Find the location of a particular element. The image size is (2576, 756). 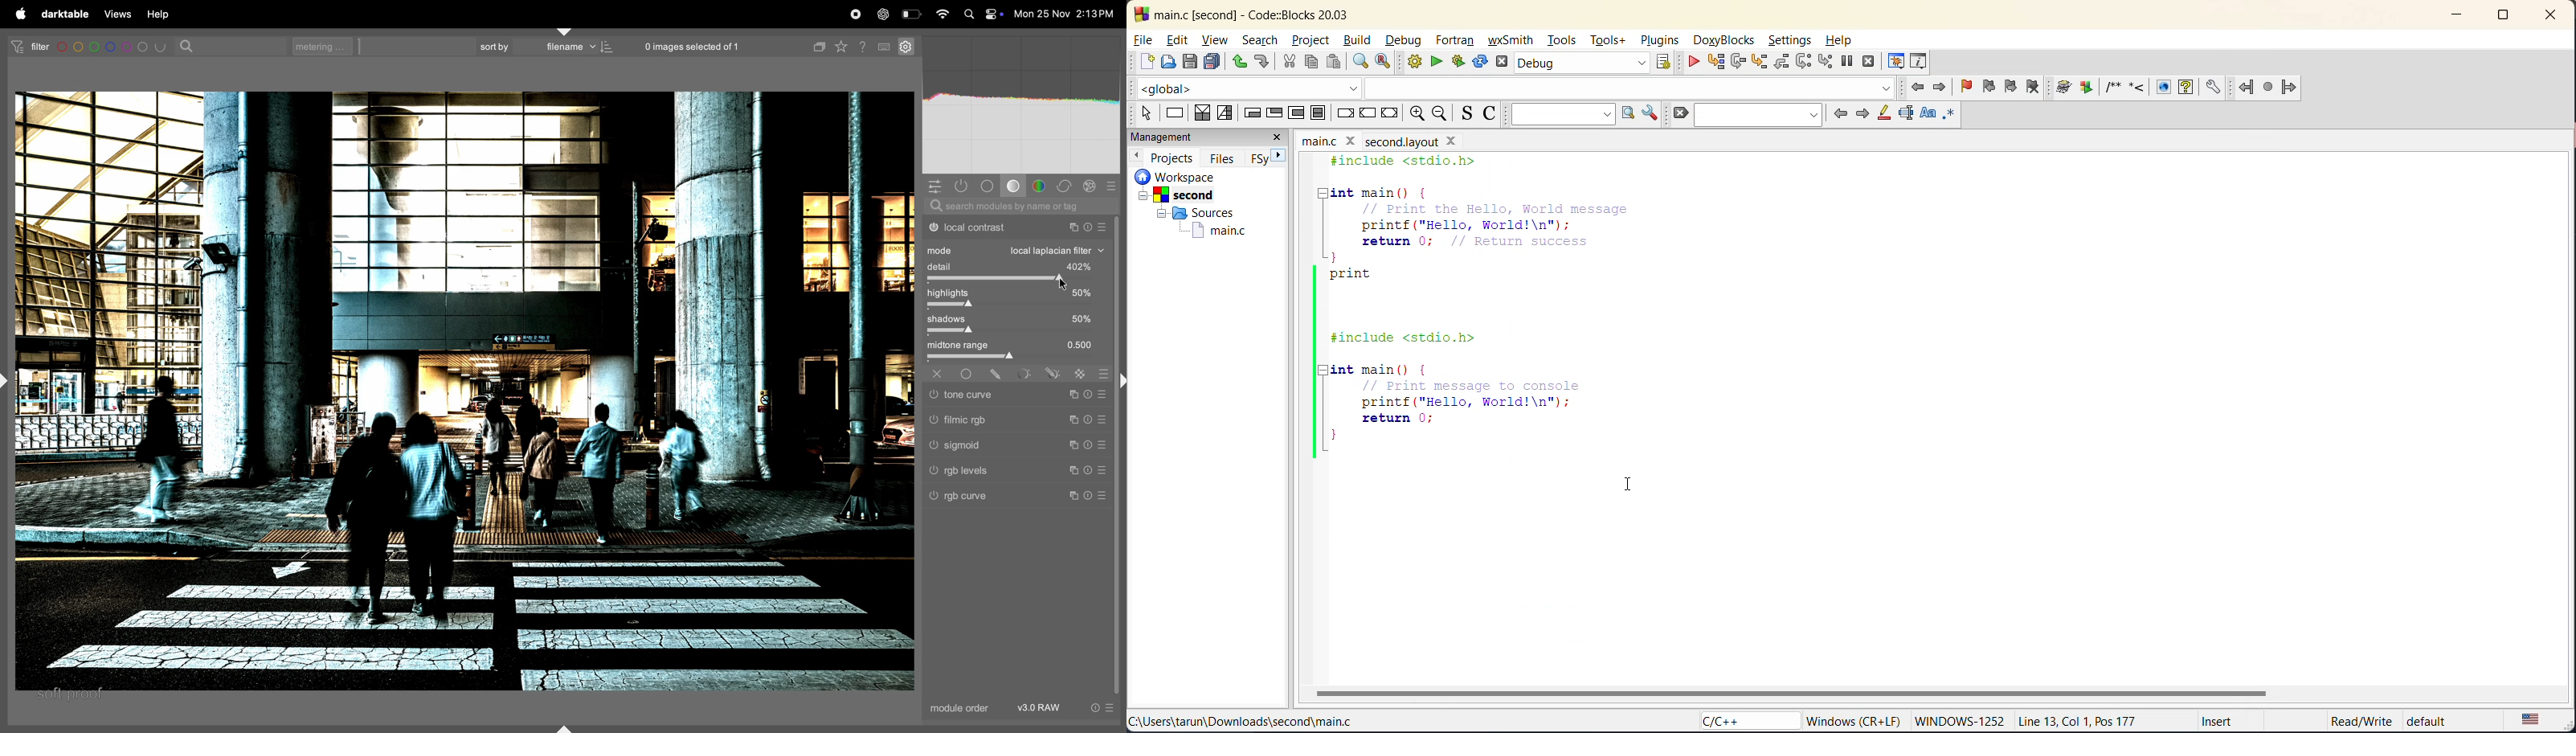

find is located at coordinates (1361, 62).